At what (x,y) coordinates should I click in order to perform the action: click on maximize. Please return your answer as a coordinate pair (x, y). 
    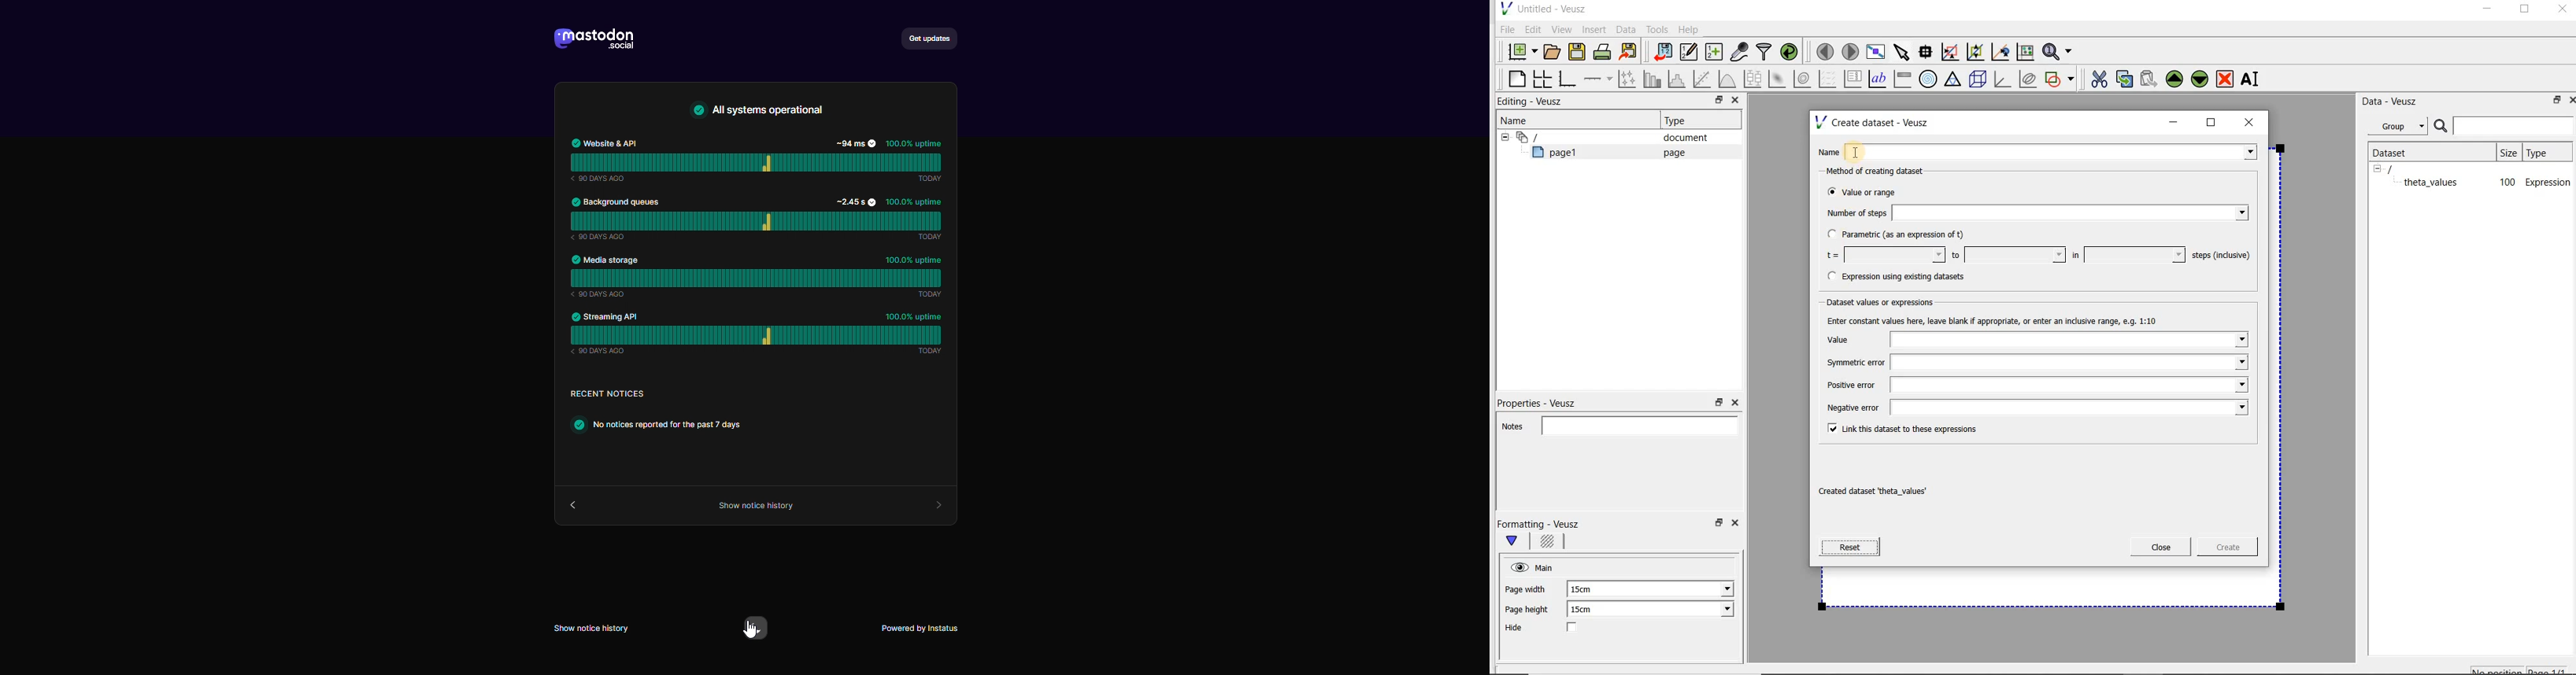
    Looking at the image, I should click on (2525, 11).